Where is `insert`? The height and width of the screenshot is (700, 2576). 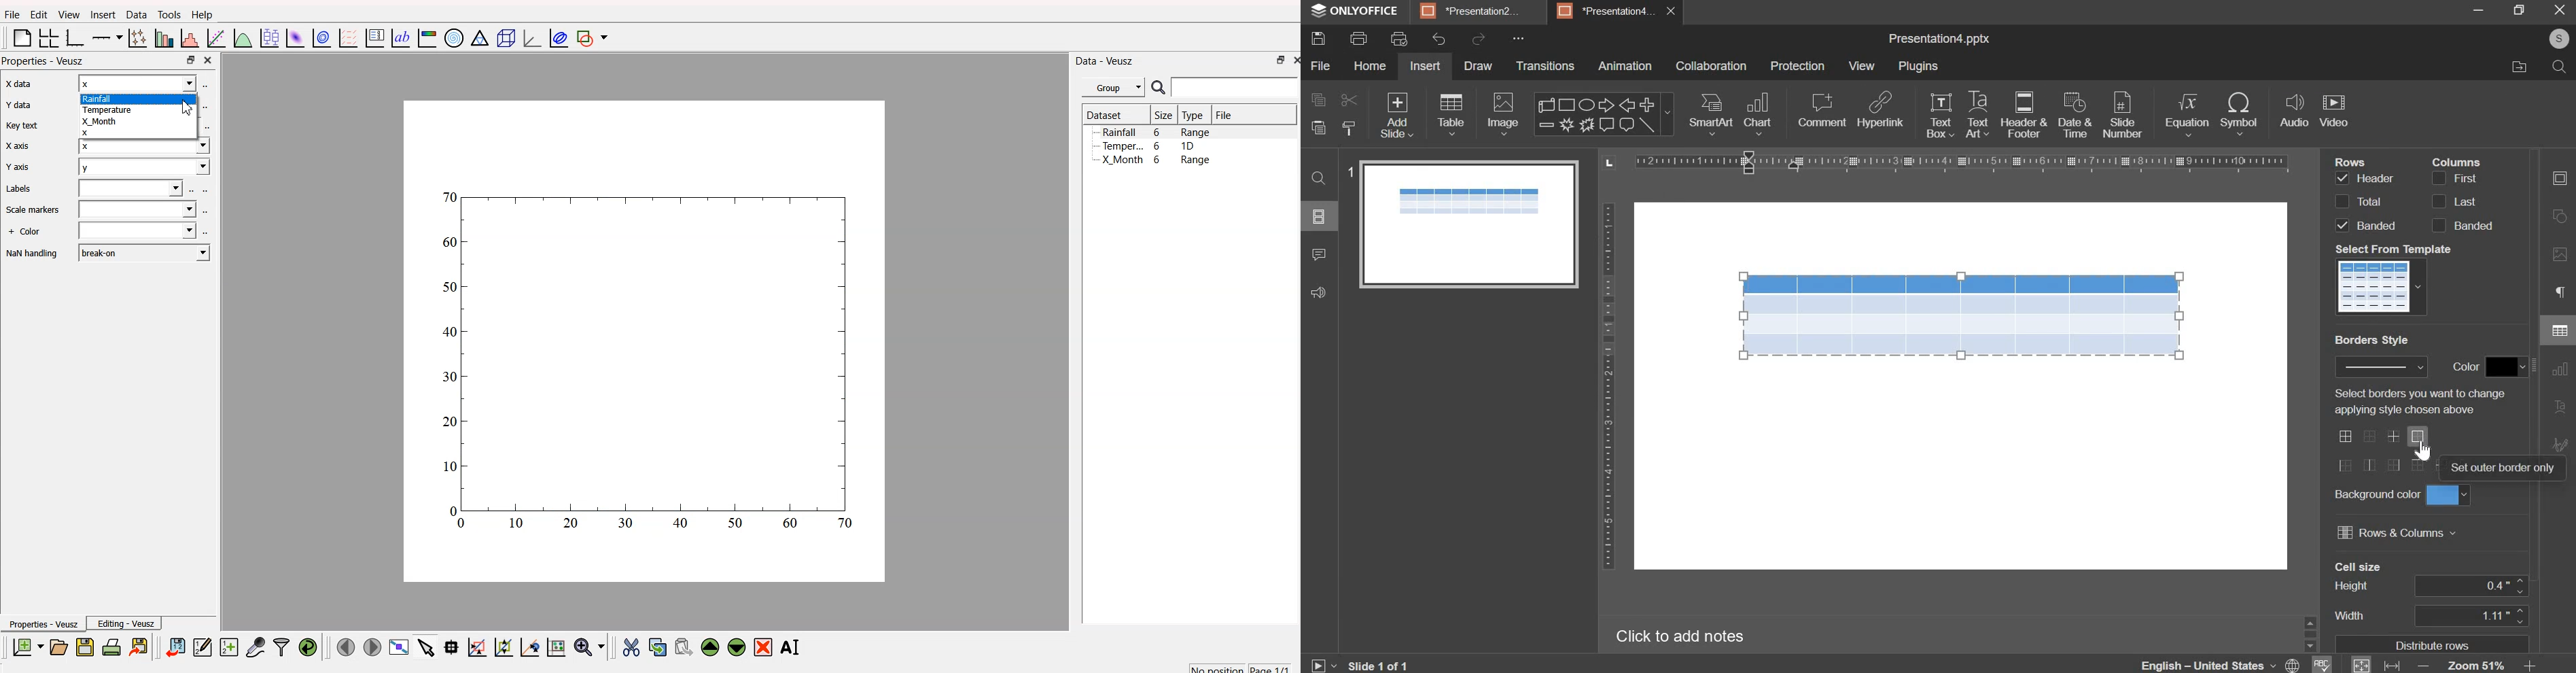
insert is located at coordinates (1424, 66).